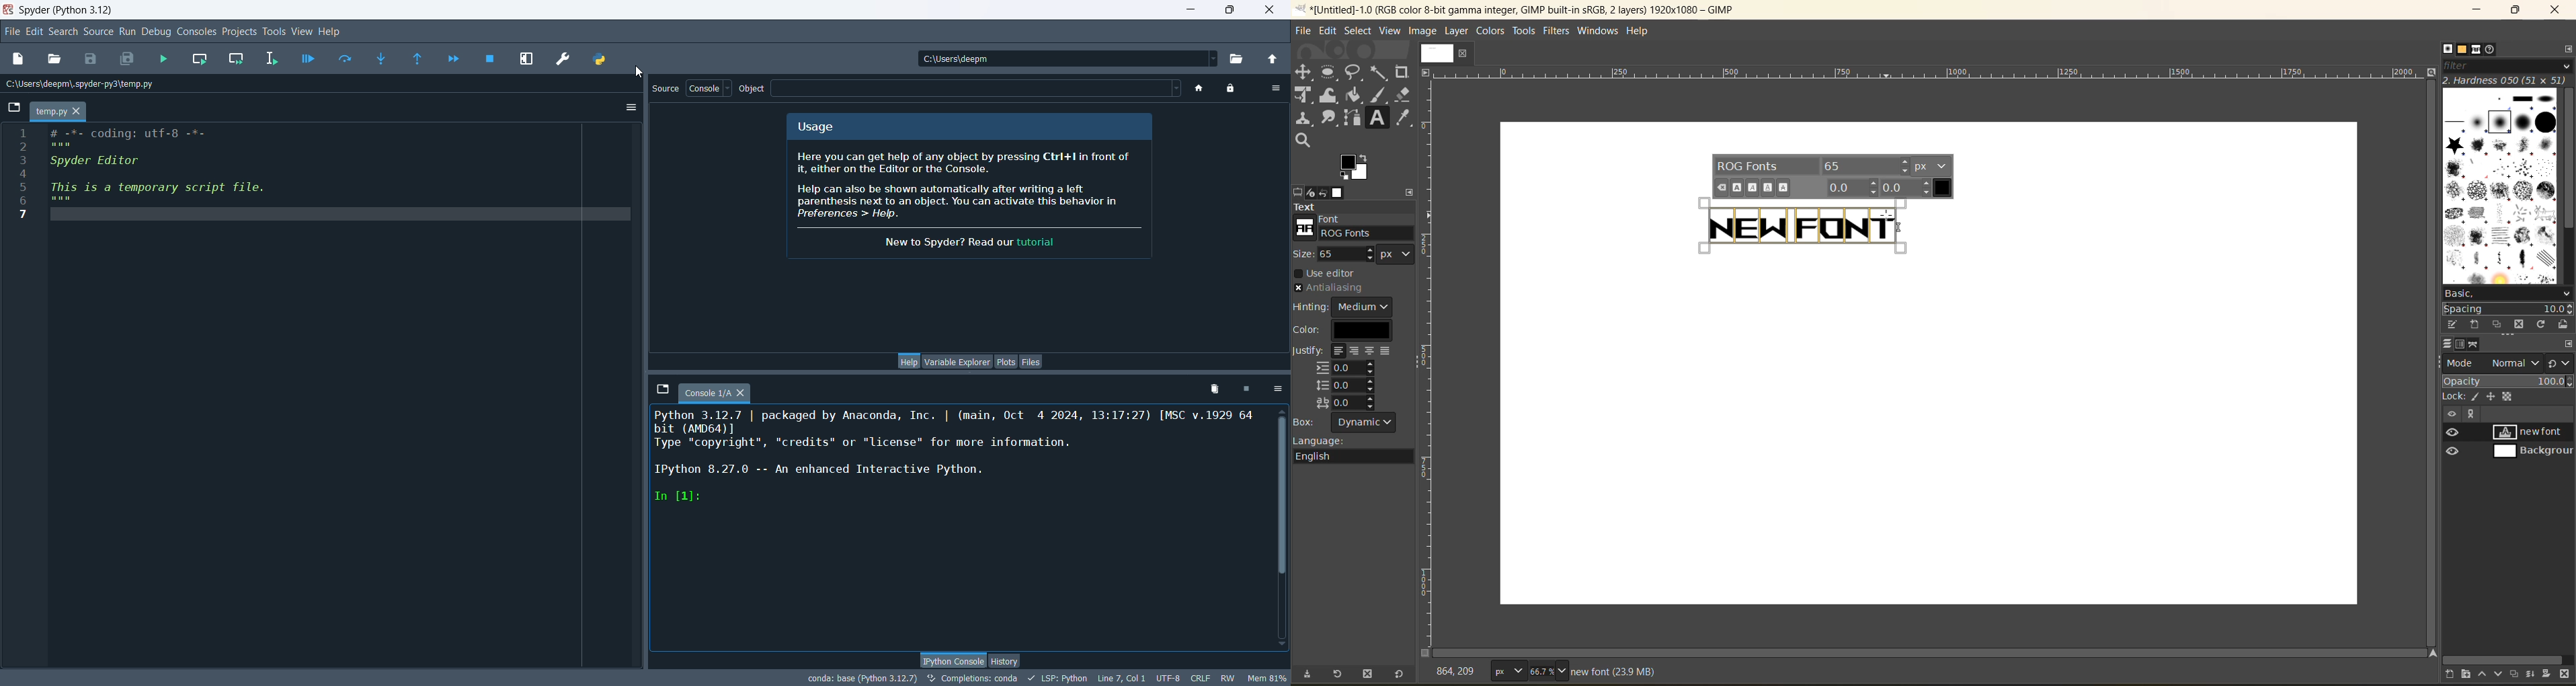 This screenshot has width=2576, height=700. I want to click on debug, so click(157, 32).